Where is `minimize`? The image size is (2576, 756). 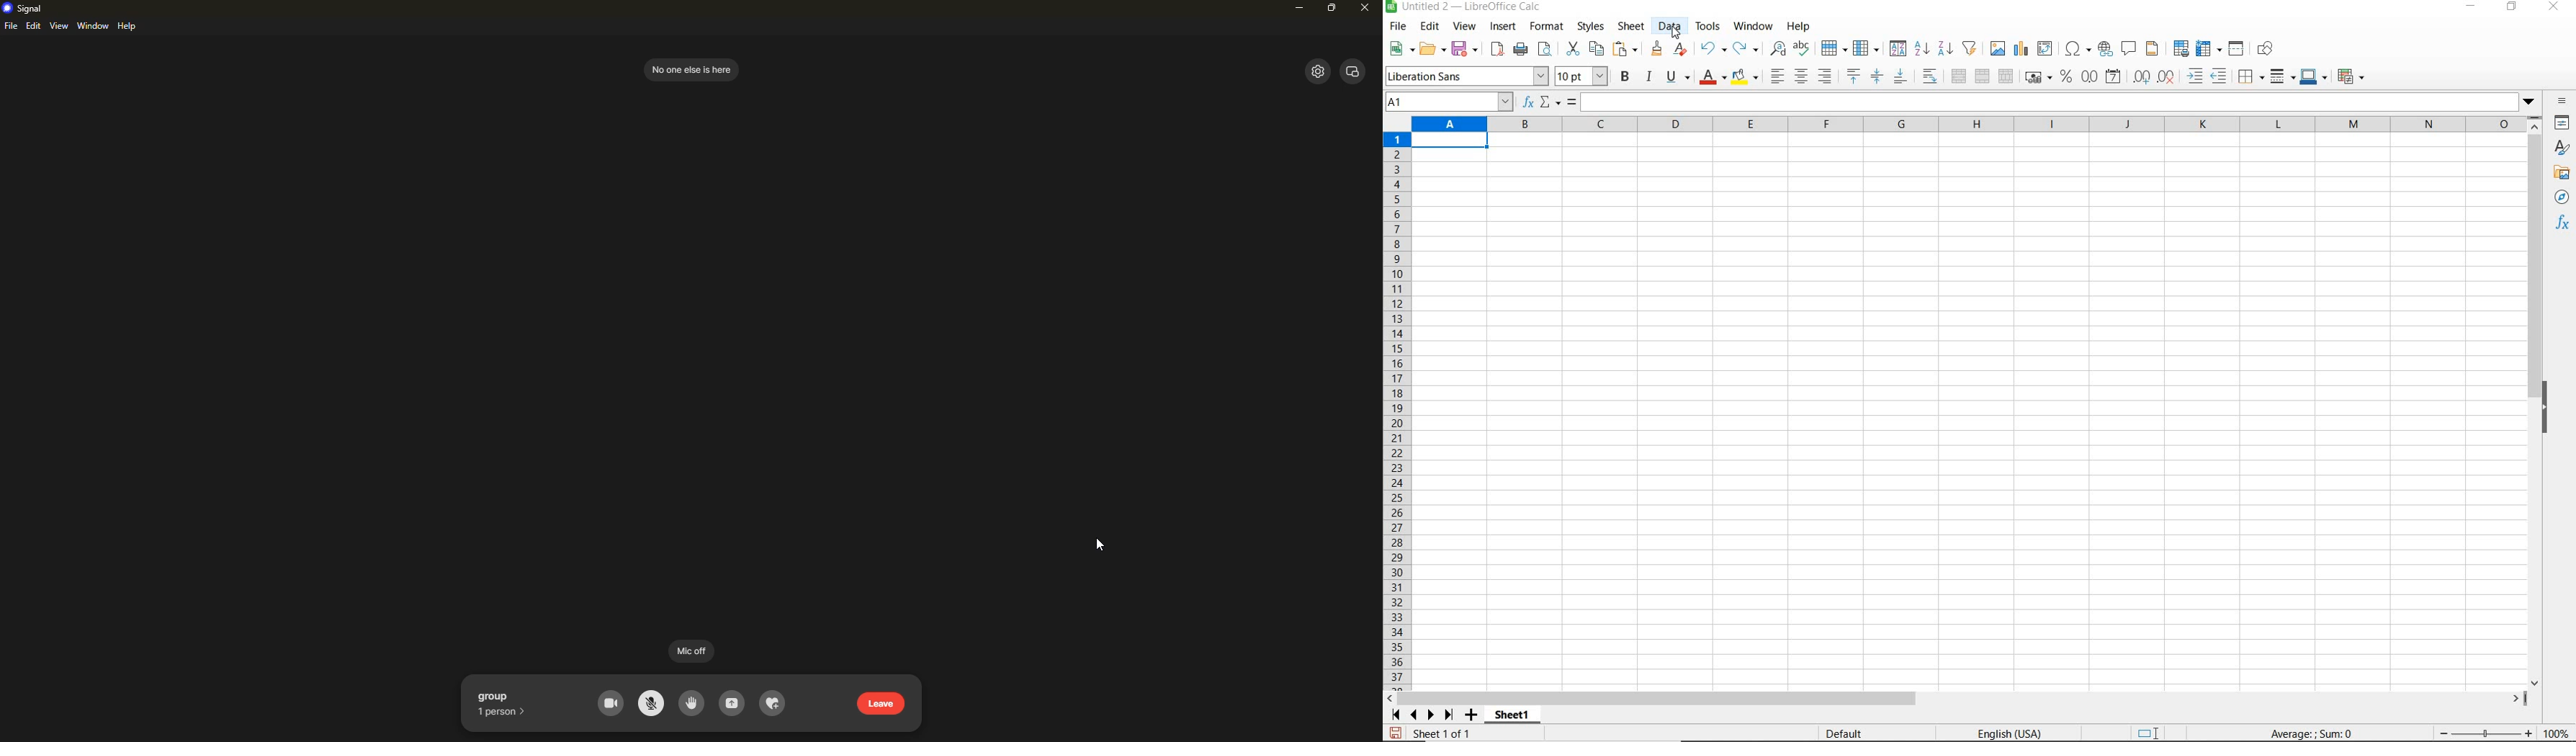
minimize is located at coordinates (1295, 10).